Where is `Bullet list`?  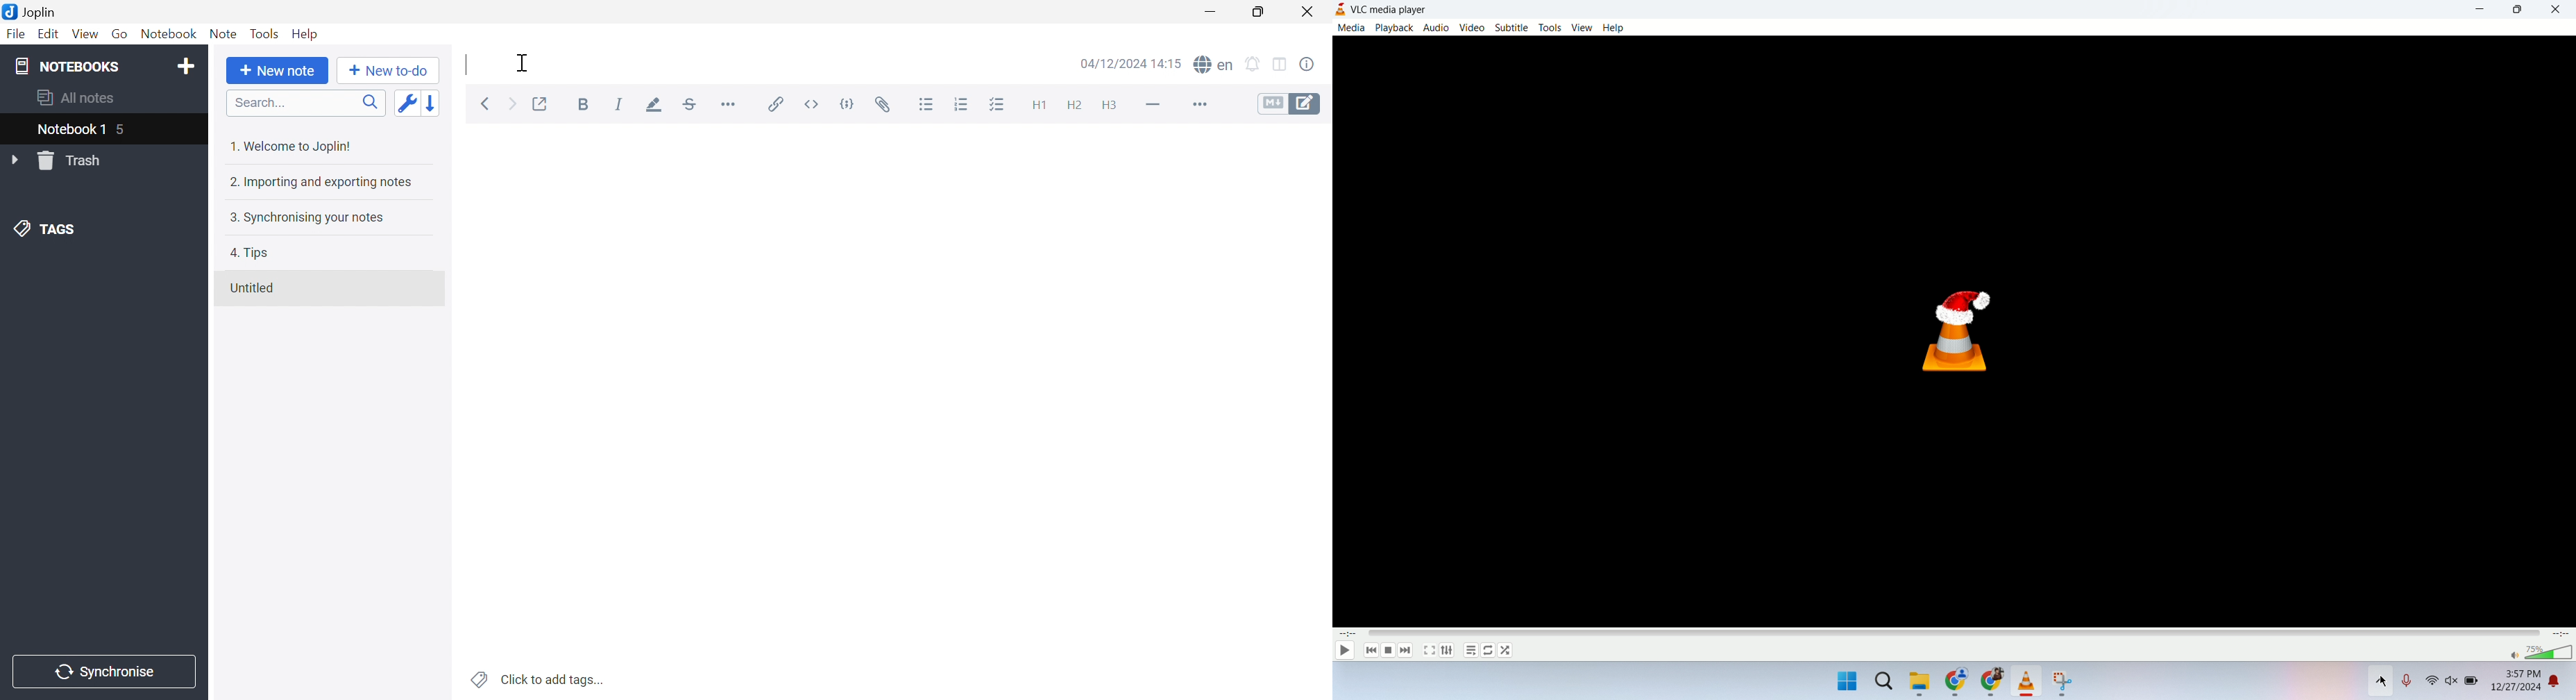
Bullet list is located at coordinates (926, 105).